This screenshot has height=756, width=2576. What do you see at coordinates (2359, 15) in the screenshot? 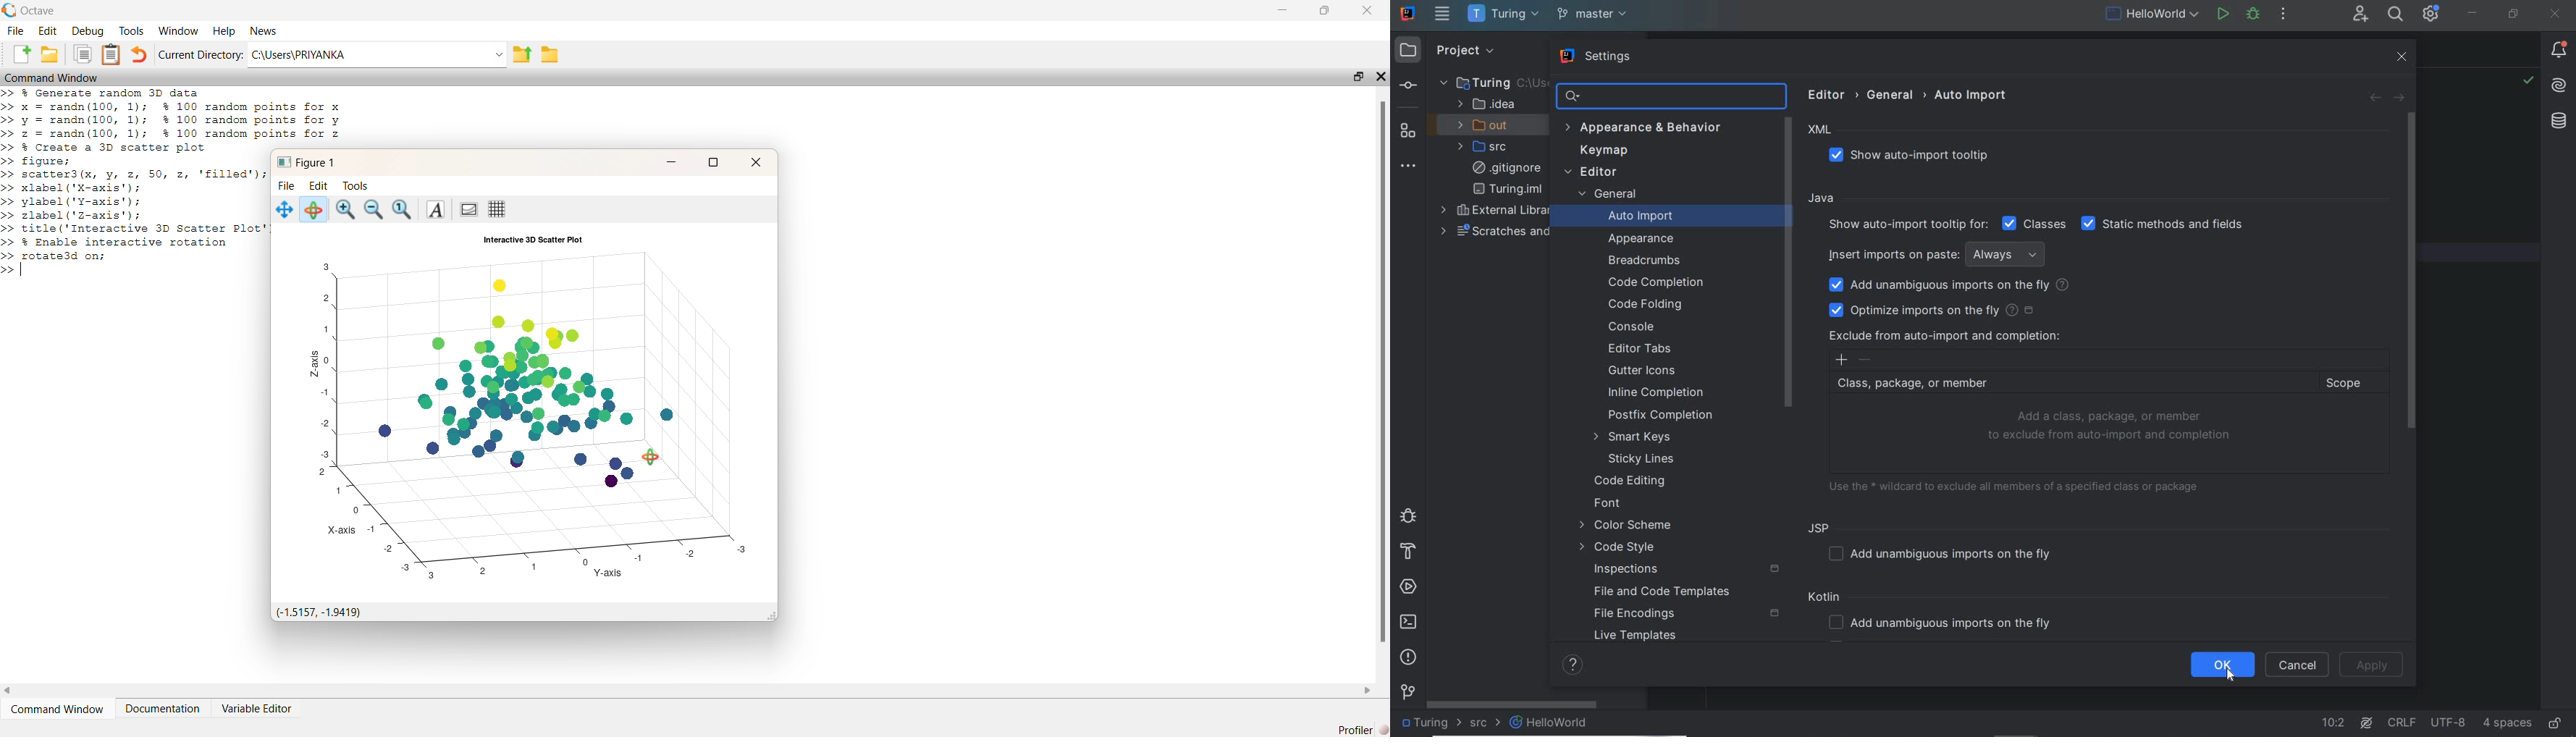
I see `CODE WITH ME` at bounding box center [2359, 15].